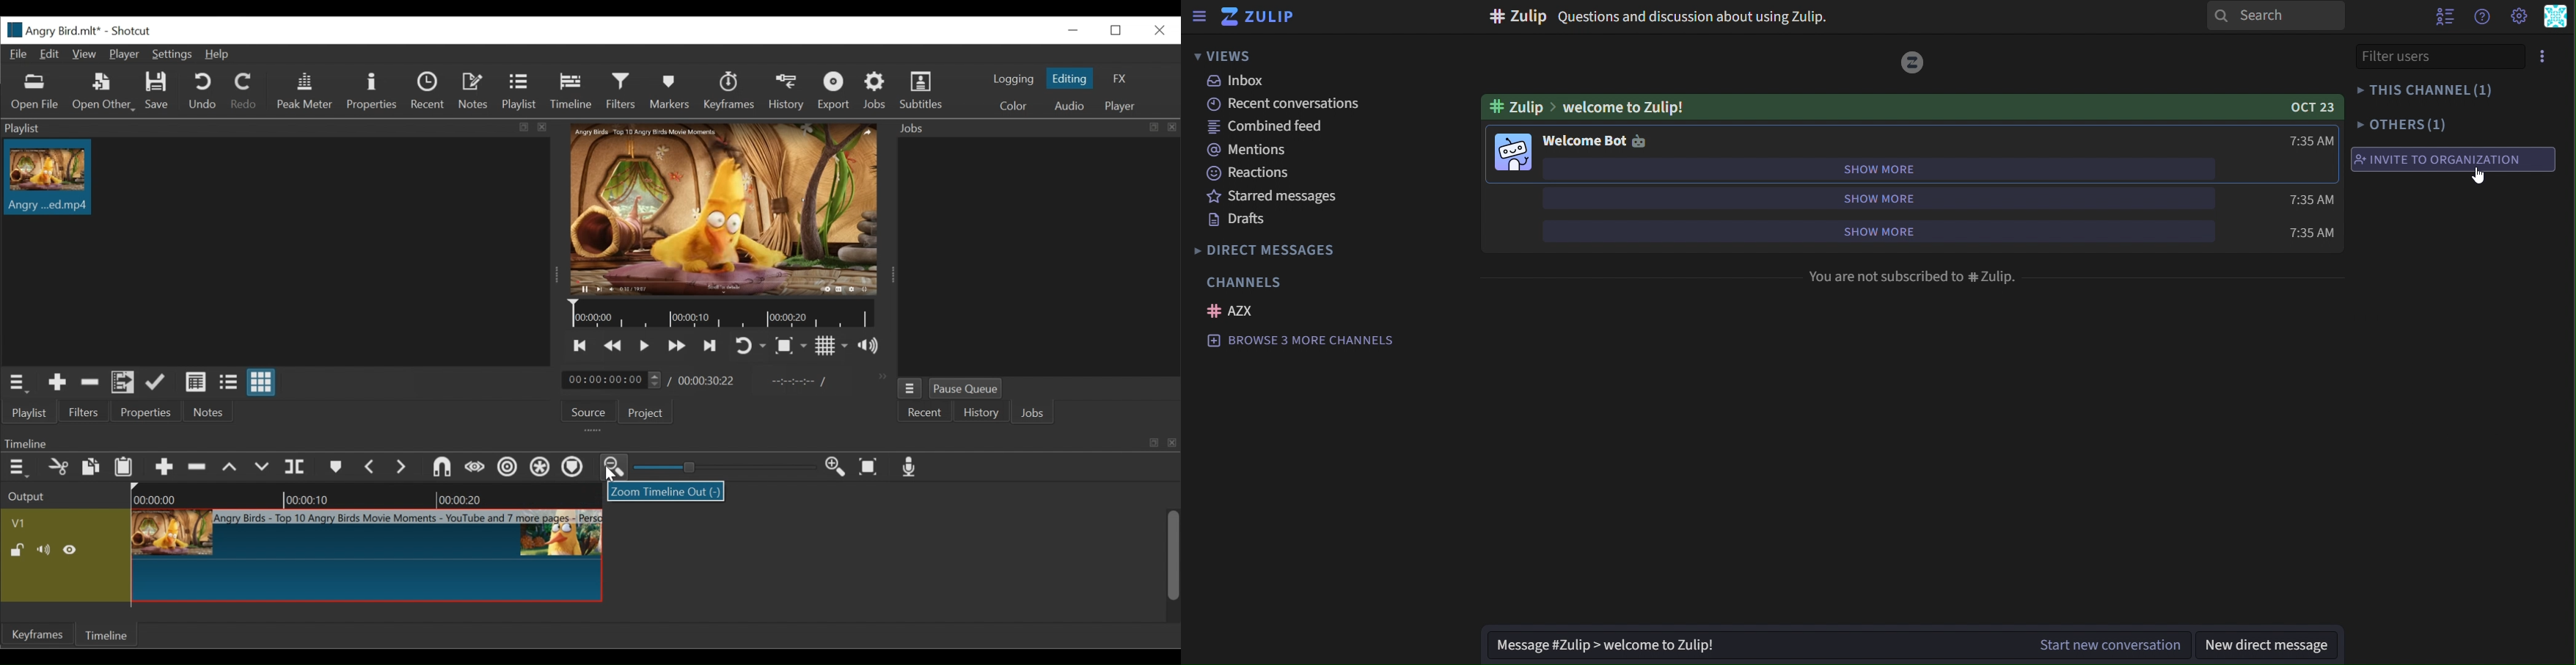 Image resolution: width=2576 pixels, height=672 pixels. Describe the element at coordinates (1239, 57) in the screenshot. I see `views` at that location.